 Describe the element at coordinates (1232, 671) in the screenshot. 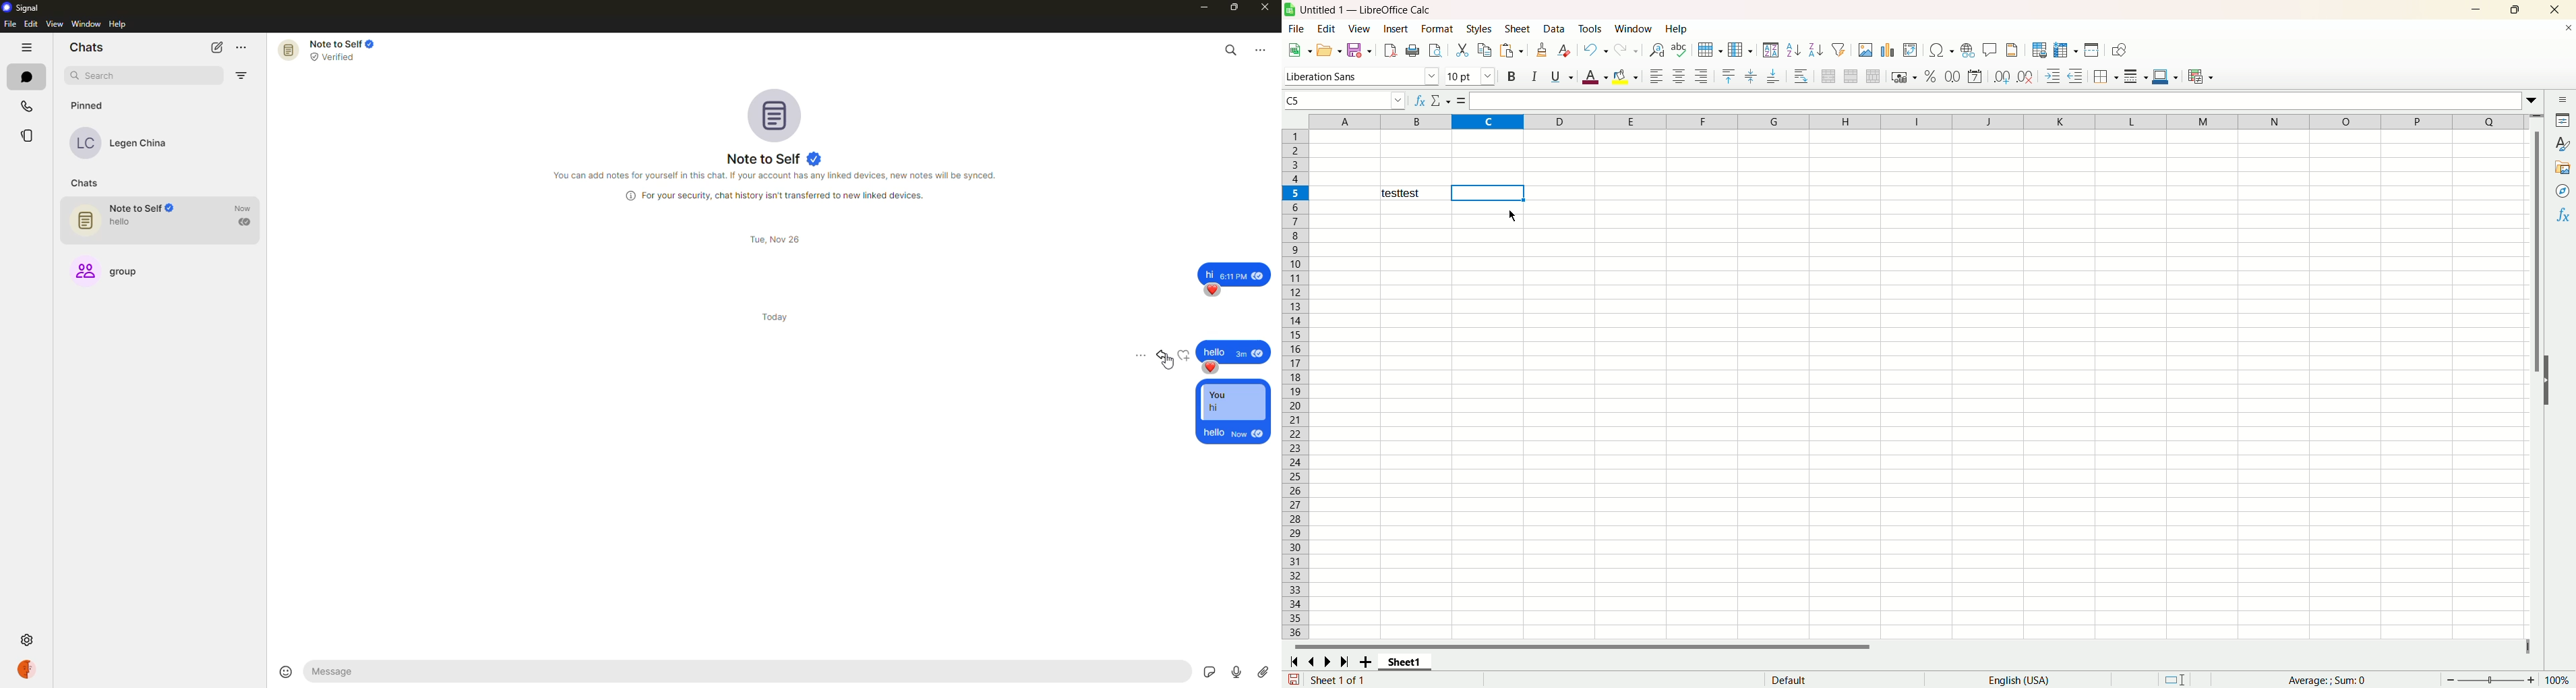

I see `record` at that location.